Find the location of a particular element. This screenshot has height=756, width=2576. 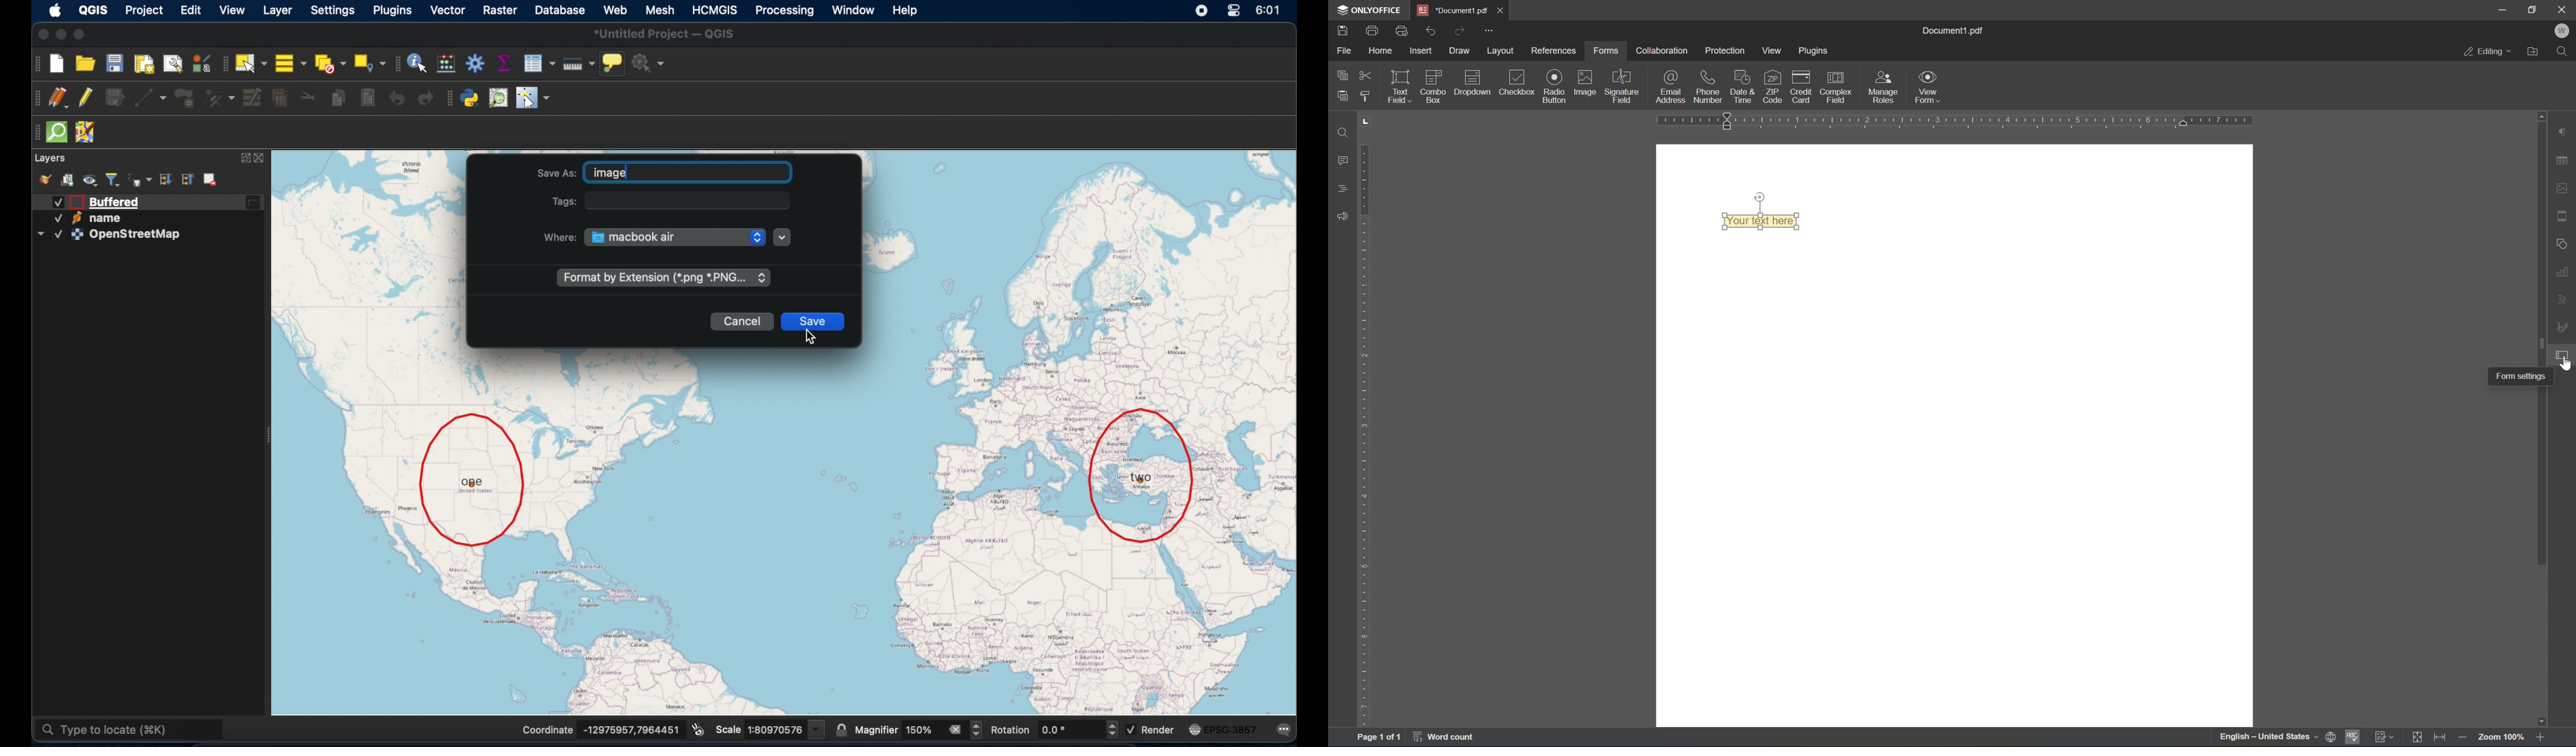

icon is located at coordinates (76, 219).